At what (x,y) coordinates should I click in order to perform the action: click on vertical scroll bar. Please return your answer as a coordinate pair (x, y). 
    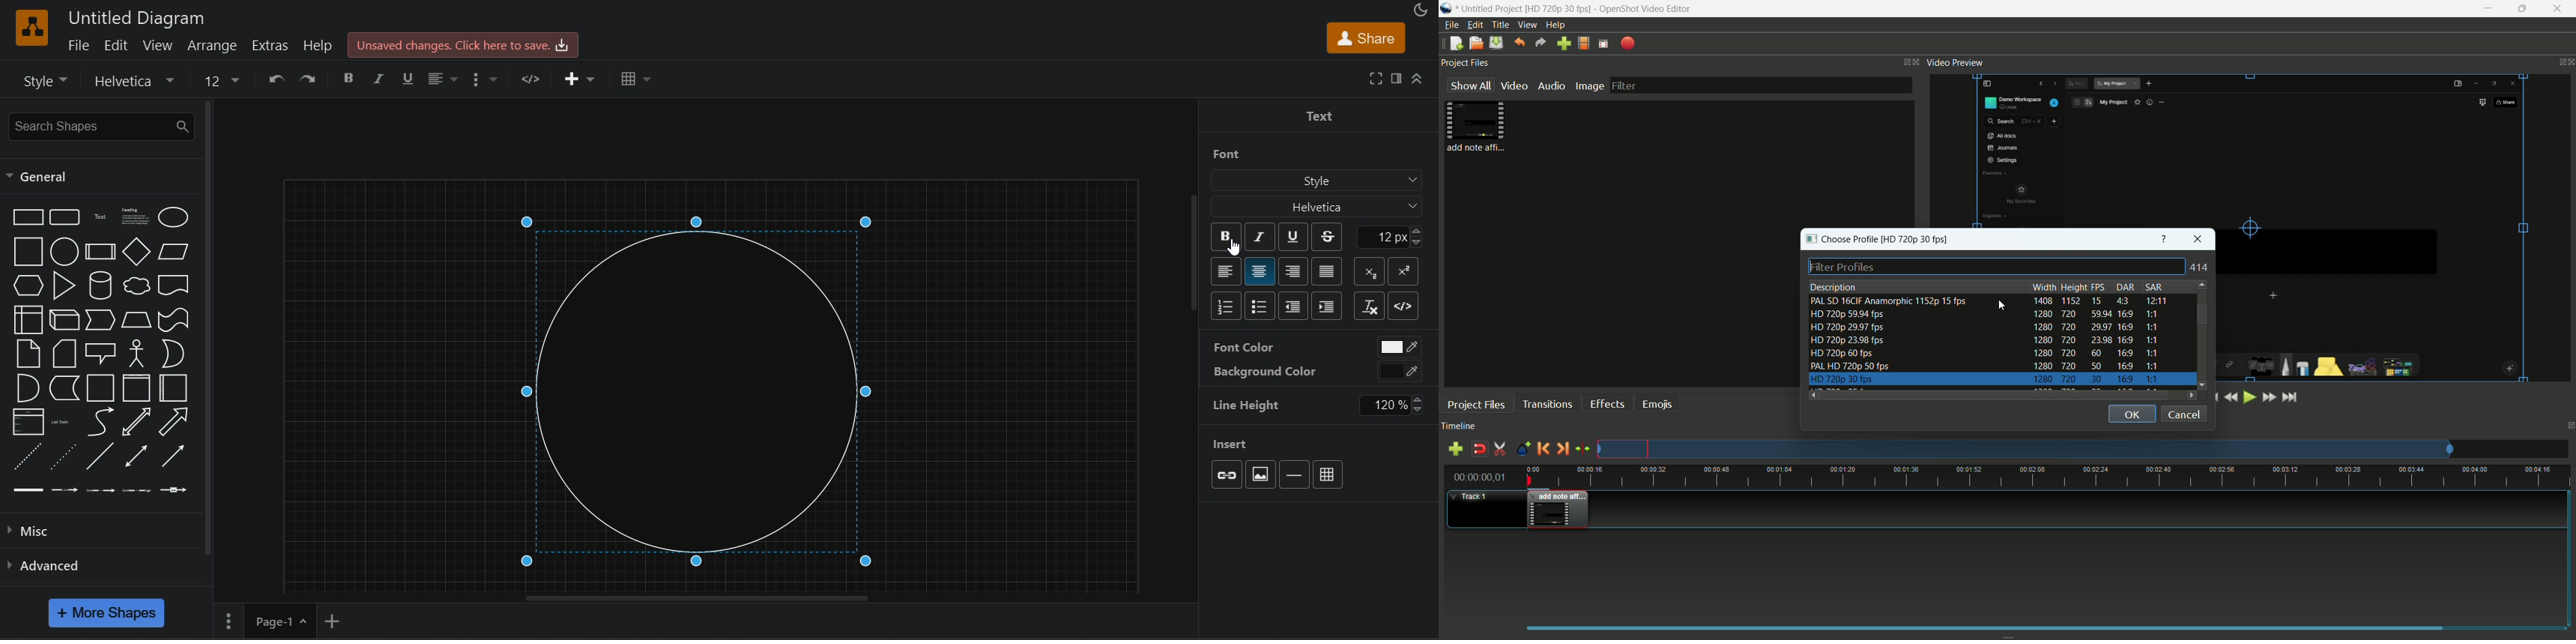
    Looking at the image, I should click on (1185, 253).